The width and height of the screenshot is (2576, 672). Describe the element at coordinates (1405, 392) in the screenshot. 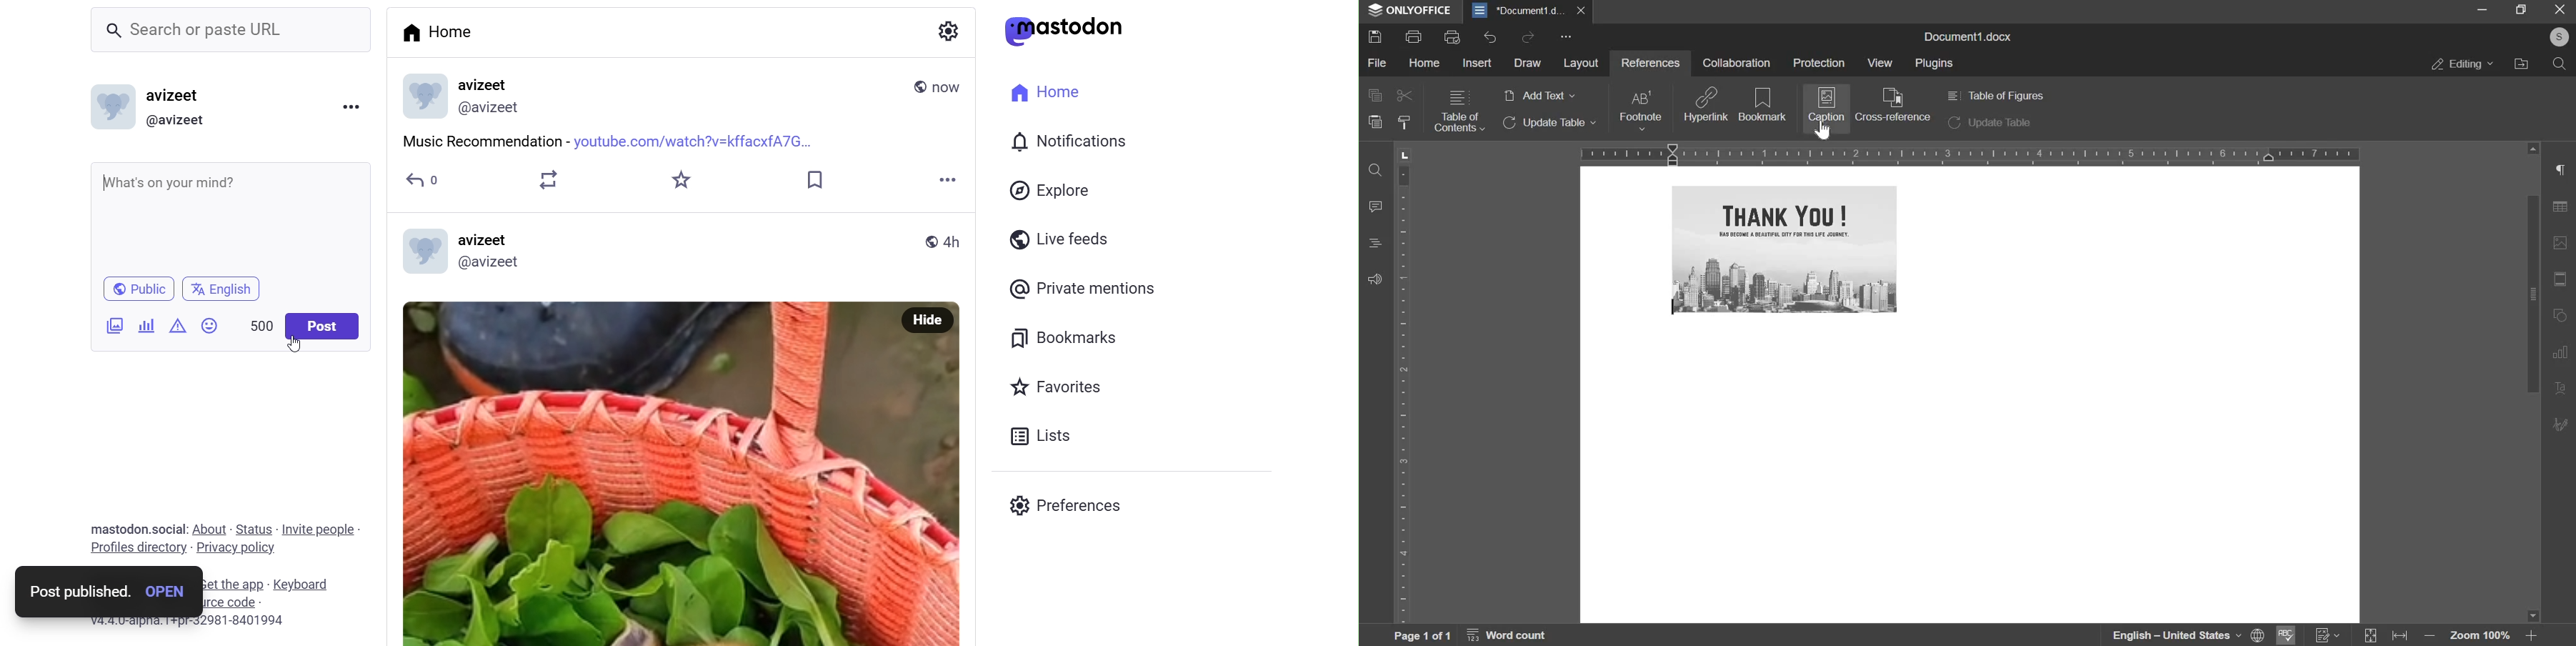

I see `vertical scale` at that location.